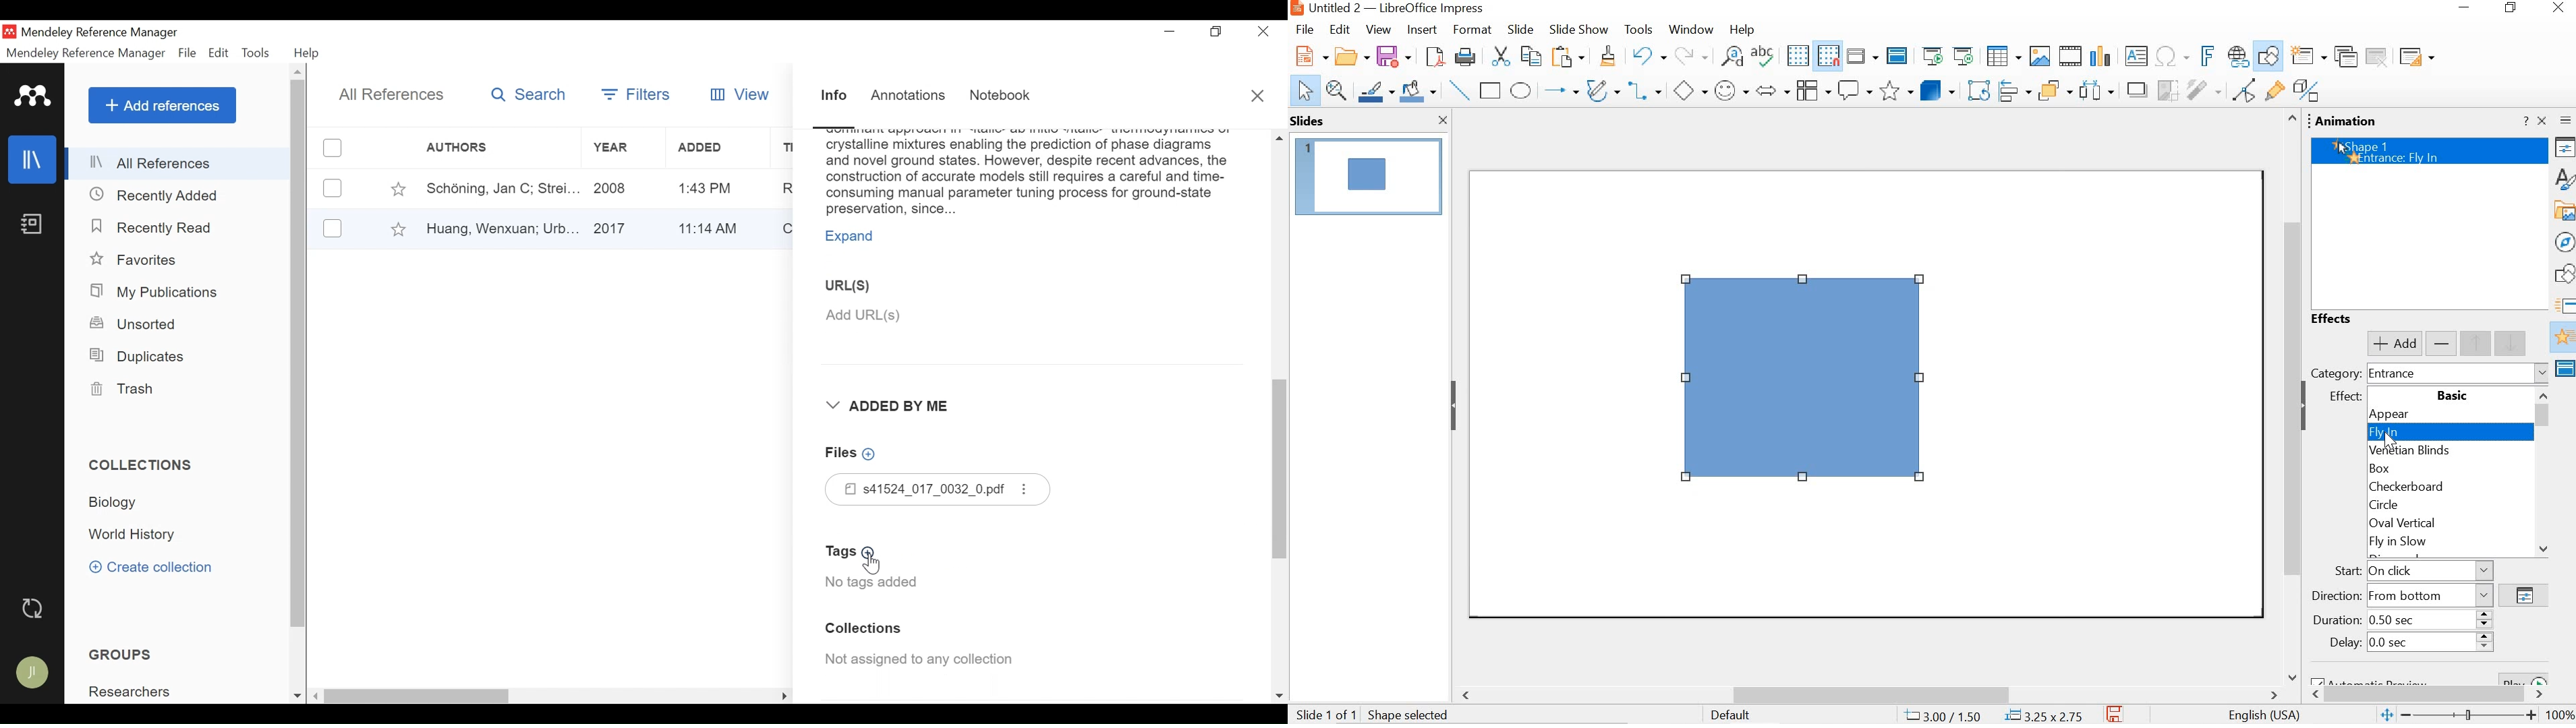 This screenshot has height=728, width=2576. I want to click on line, so click(1458, 90).